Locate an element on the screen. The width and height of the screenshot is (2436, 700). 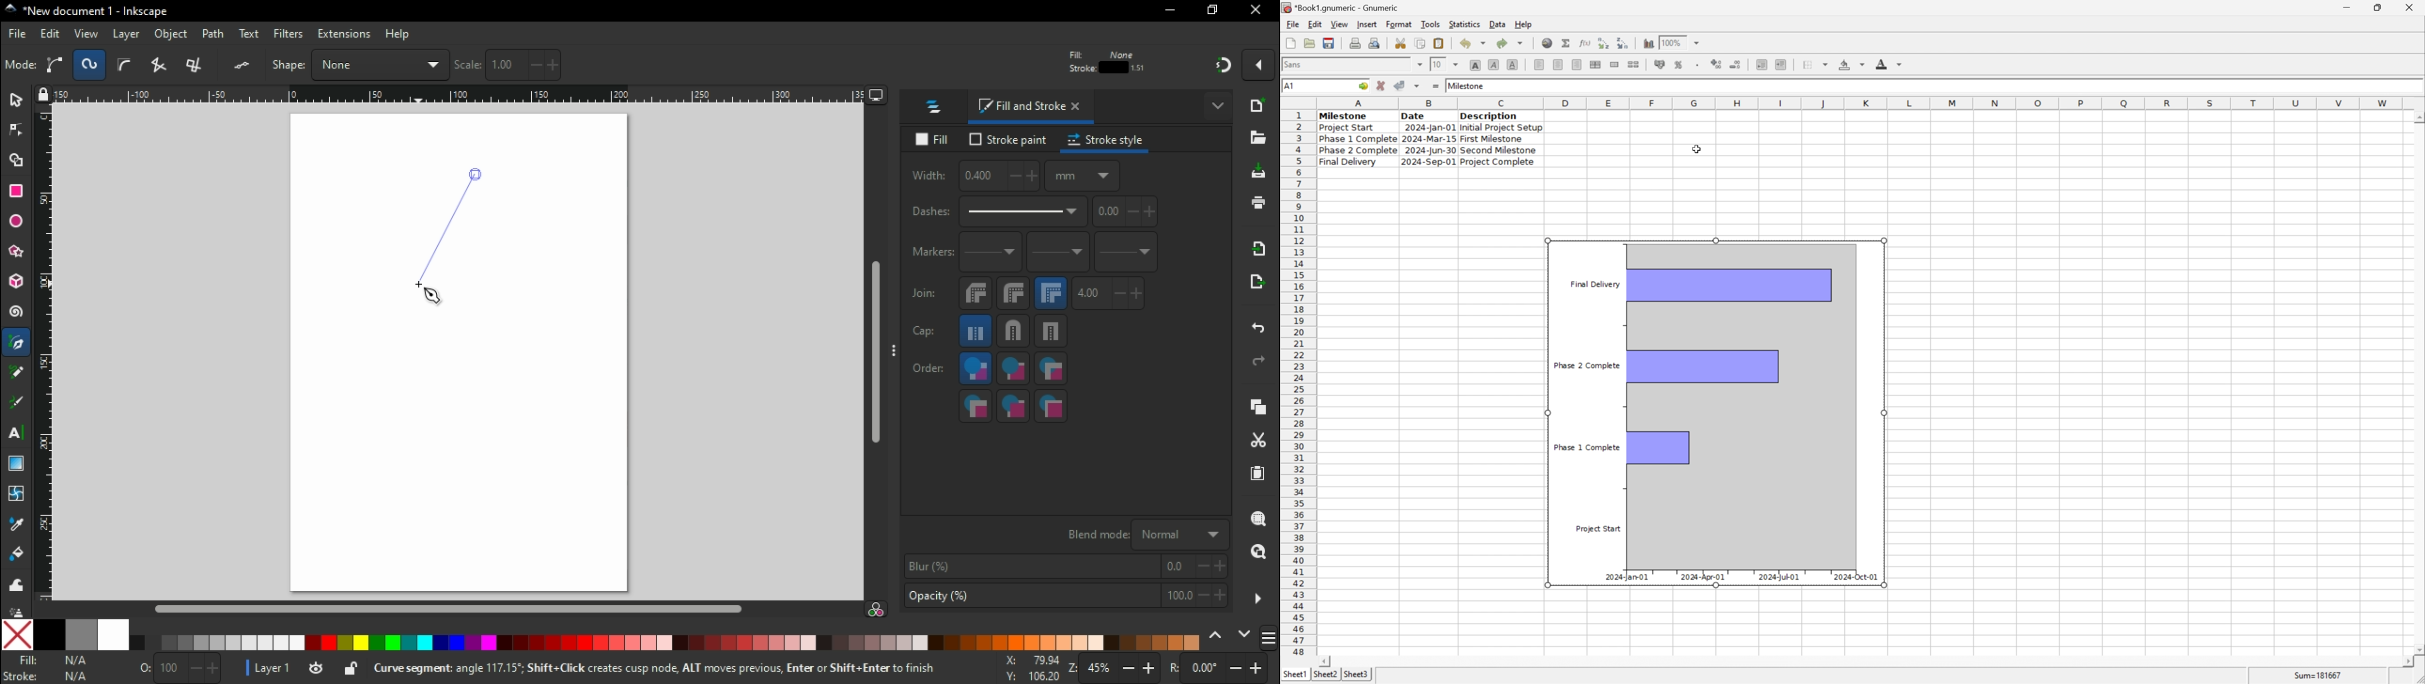
round is located at coordinates (1012, 334).